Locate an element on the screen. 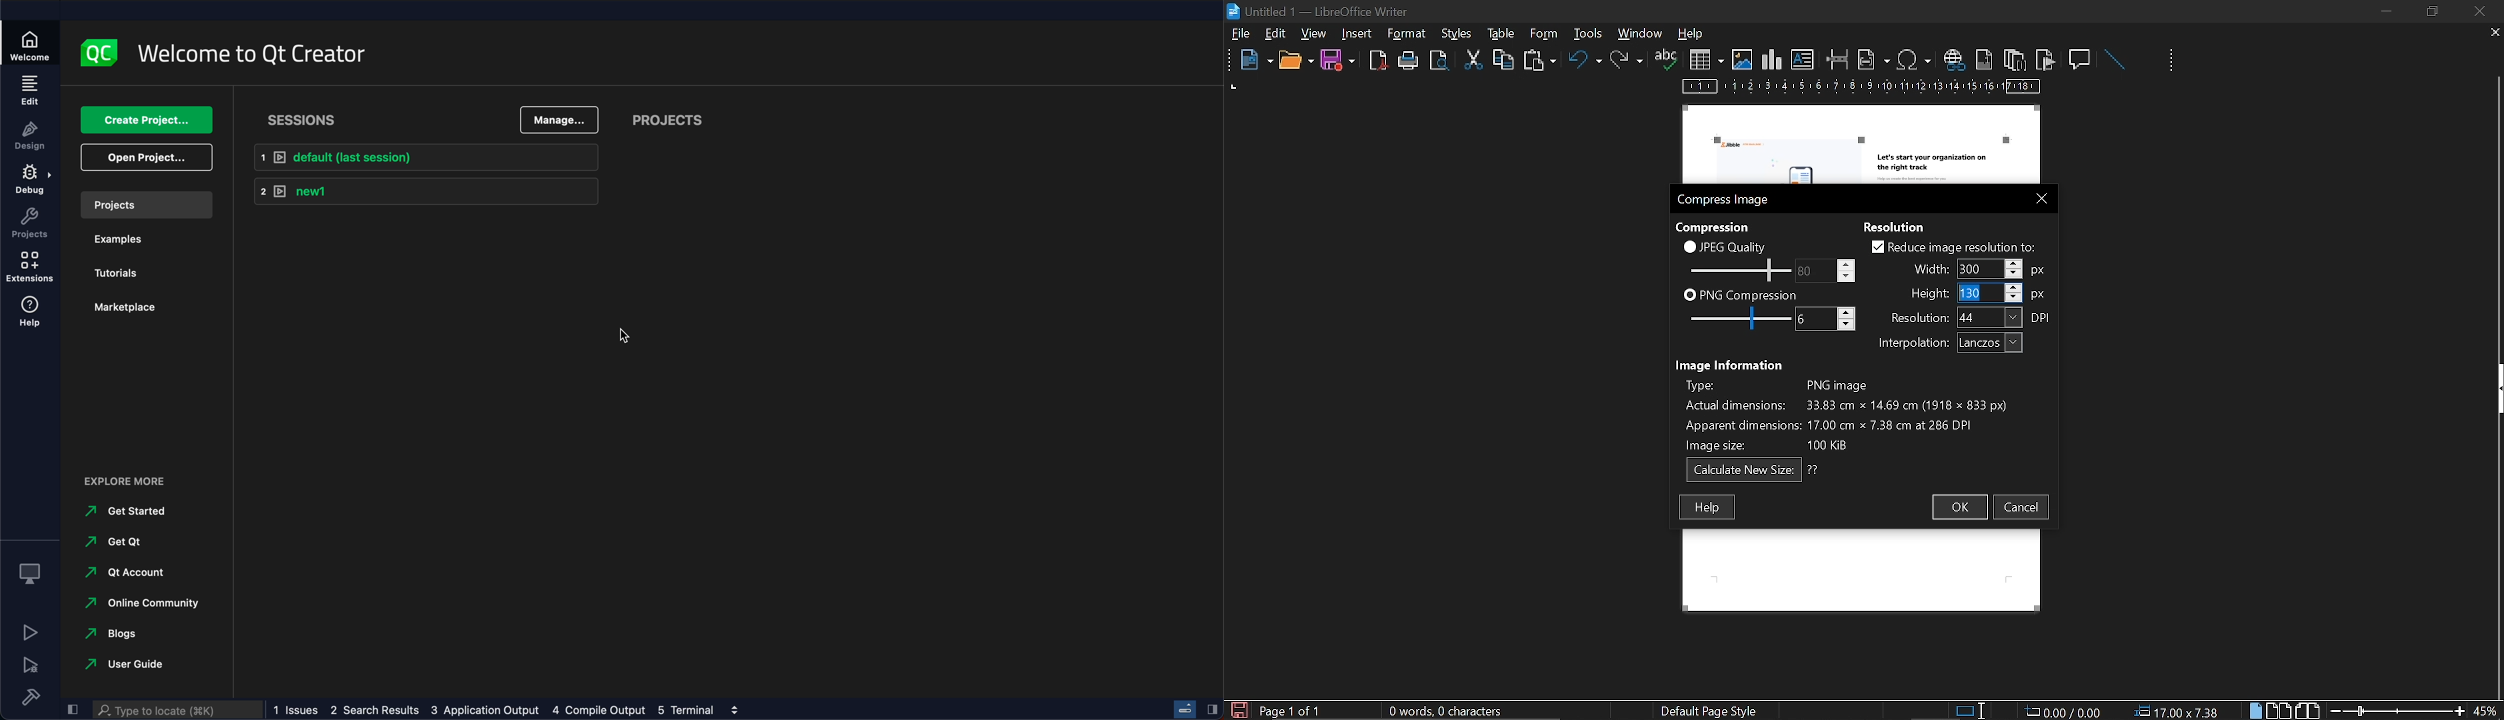 The width and height of the screenshot is (2520, 728). build is located at coordinates (28, 696).